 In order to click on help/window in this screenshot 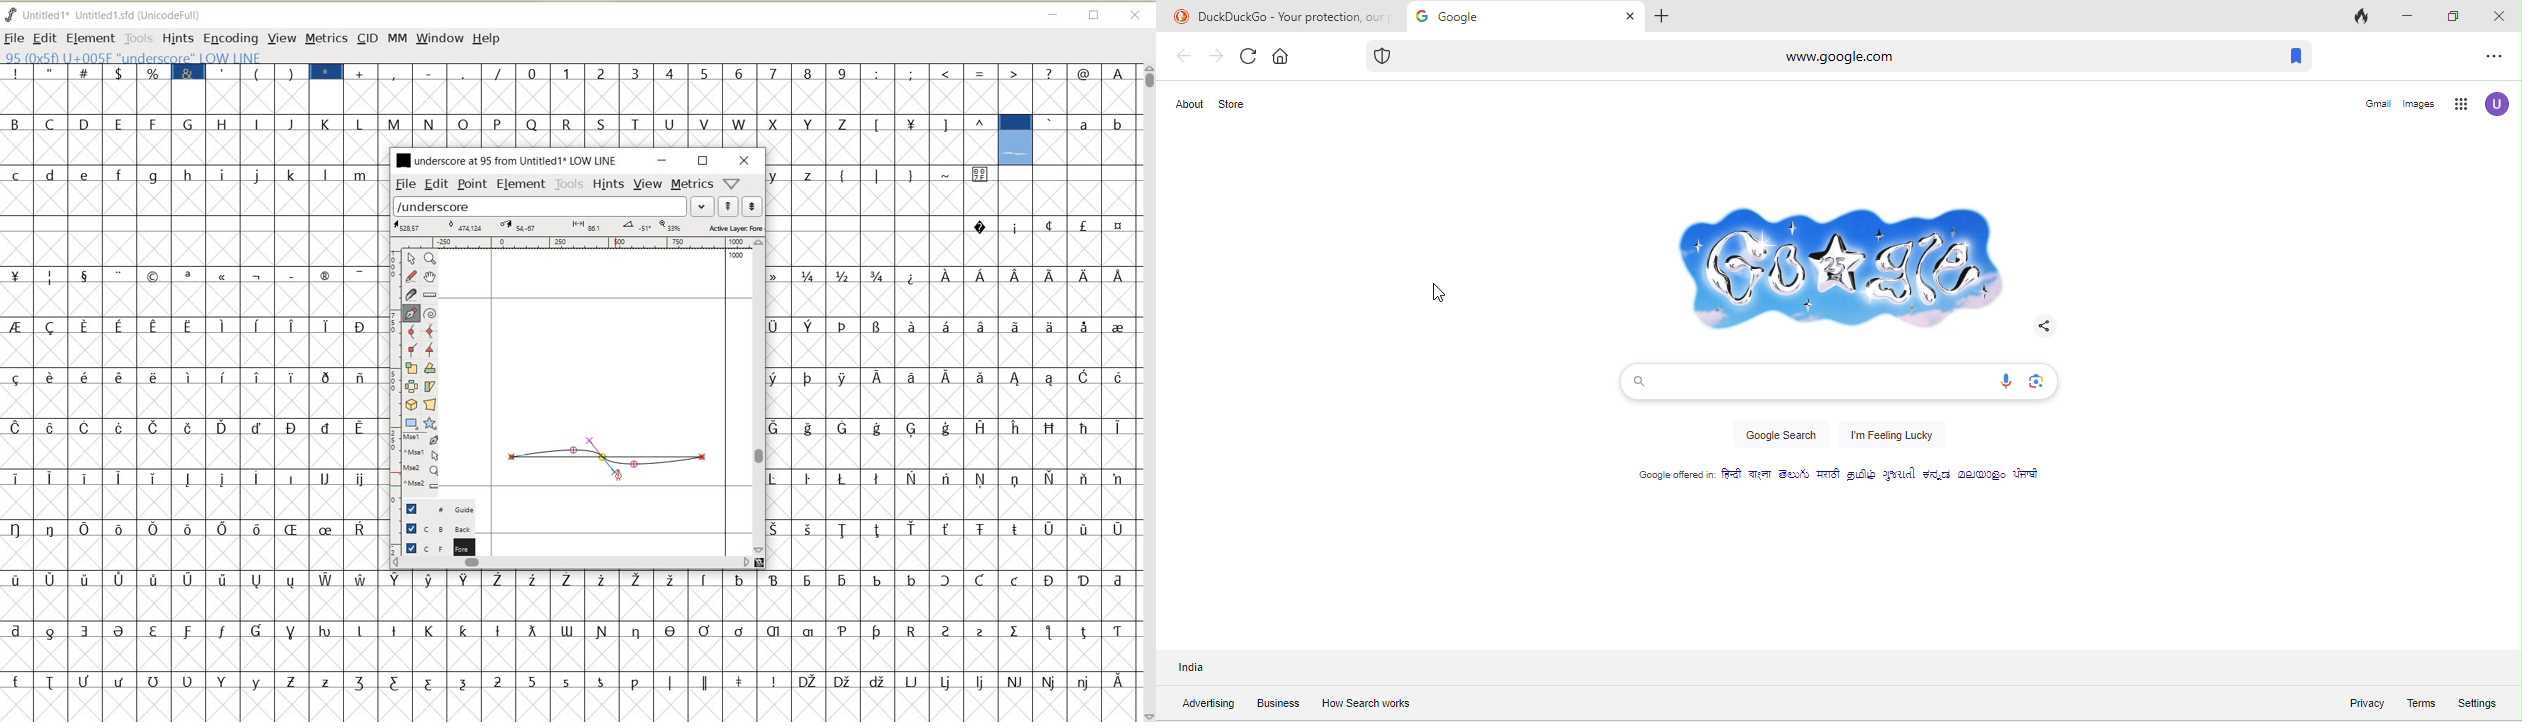, I will do `click(731, 184)`.